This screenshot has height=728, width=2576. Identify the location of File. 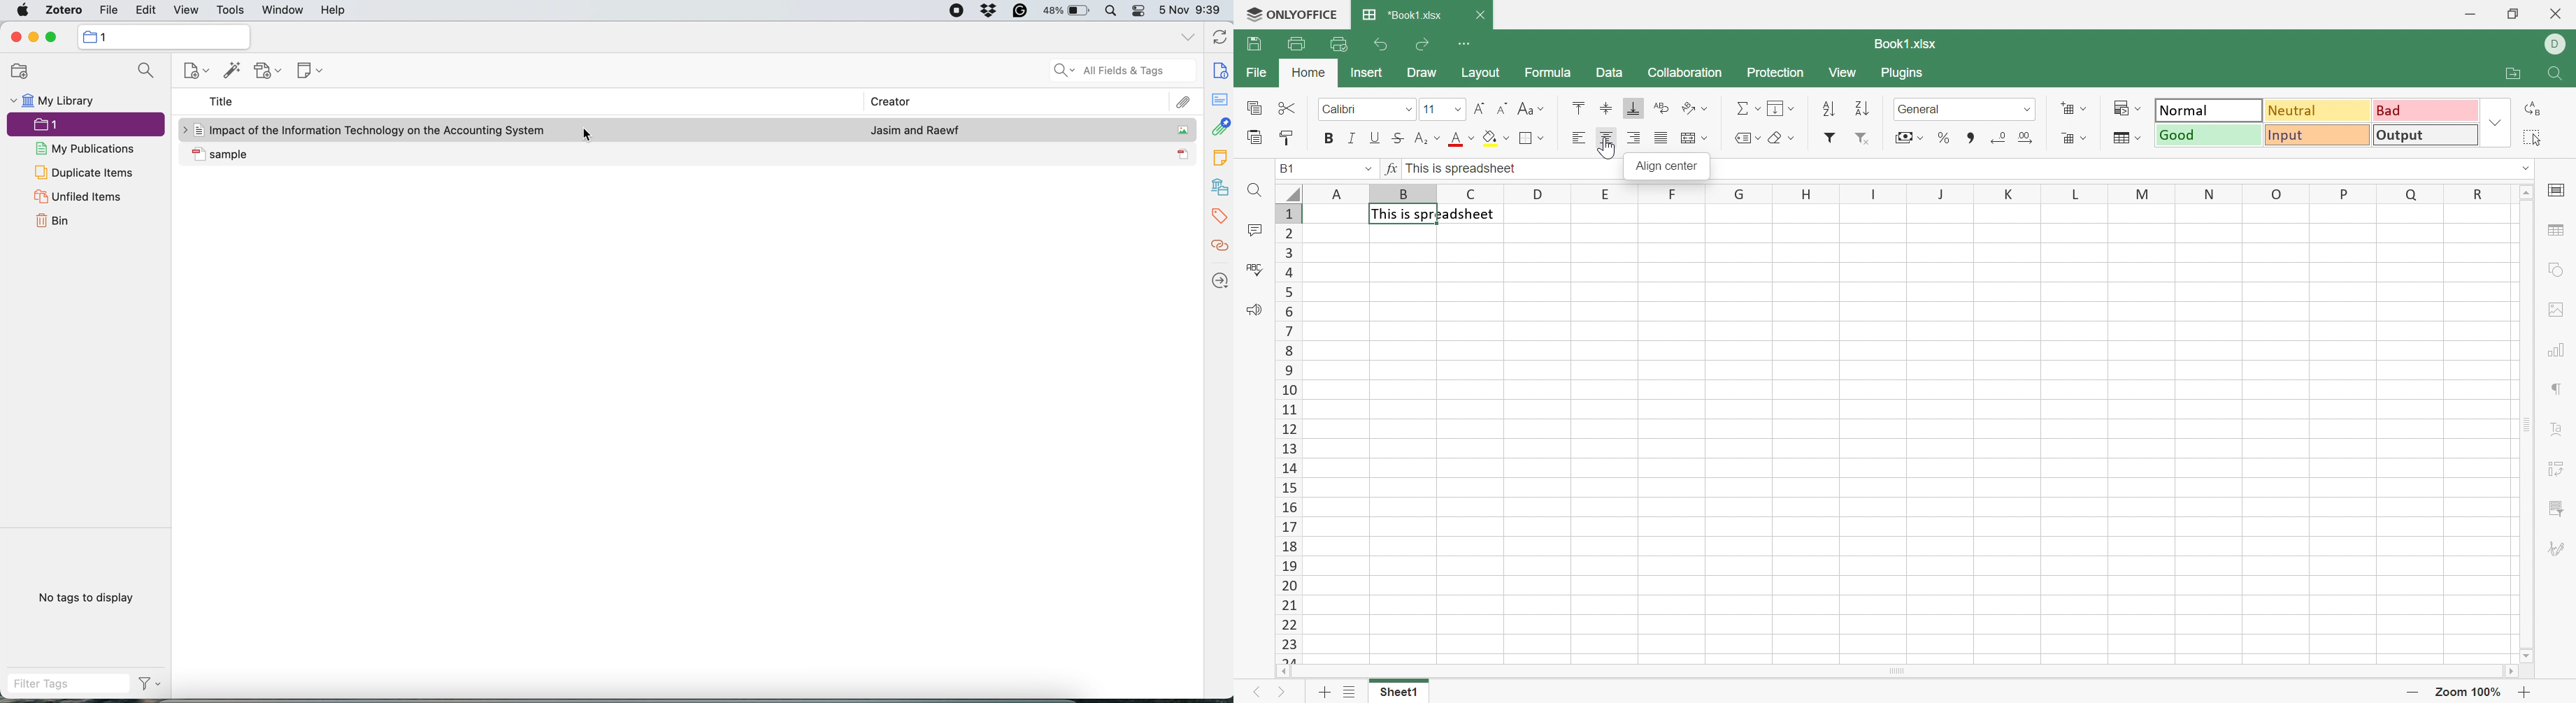
(1257, 73).